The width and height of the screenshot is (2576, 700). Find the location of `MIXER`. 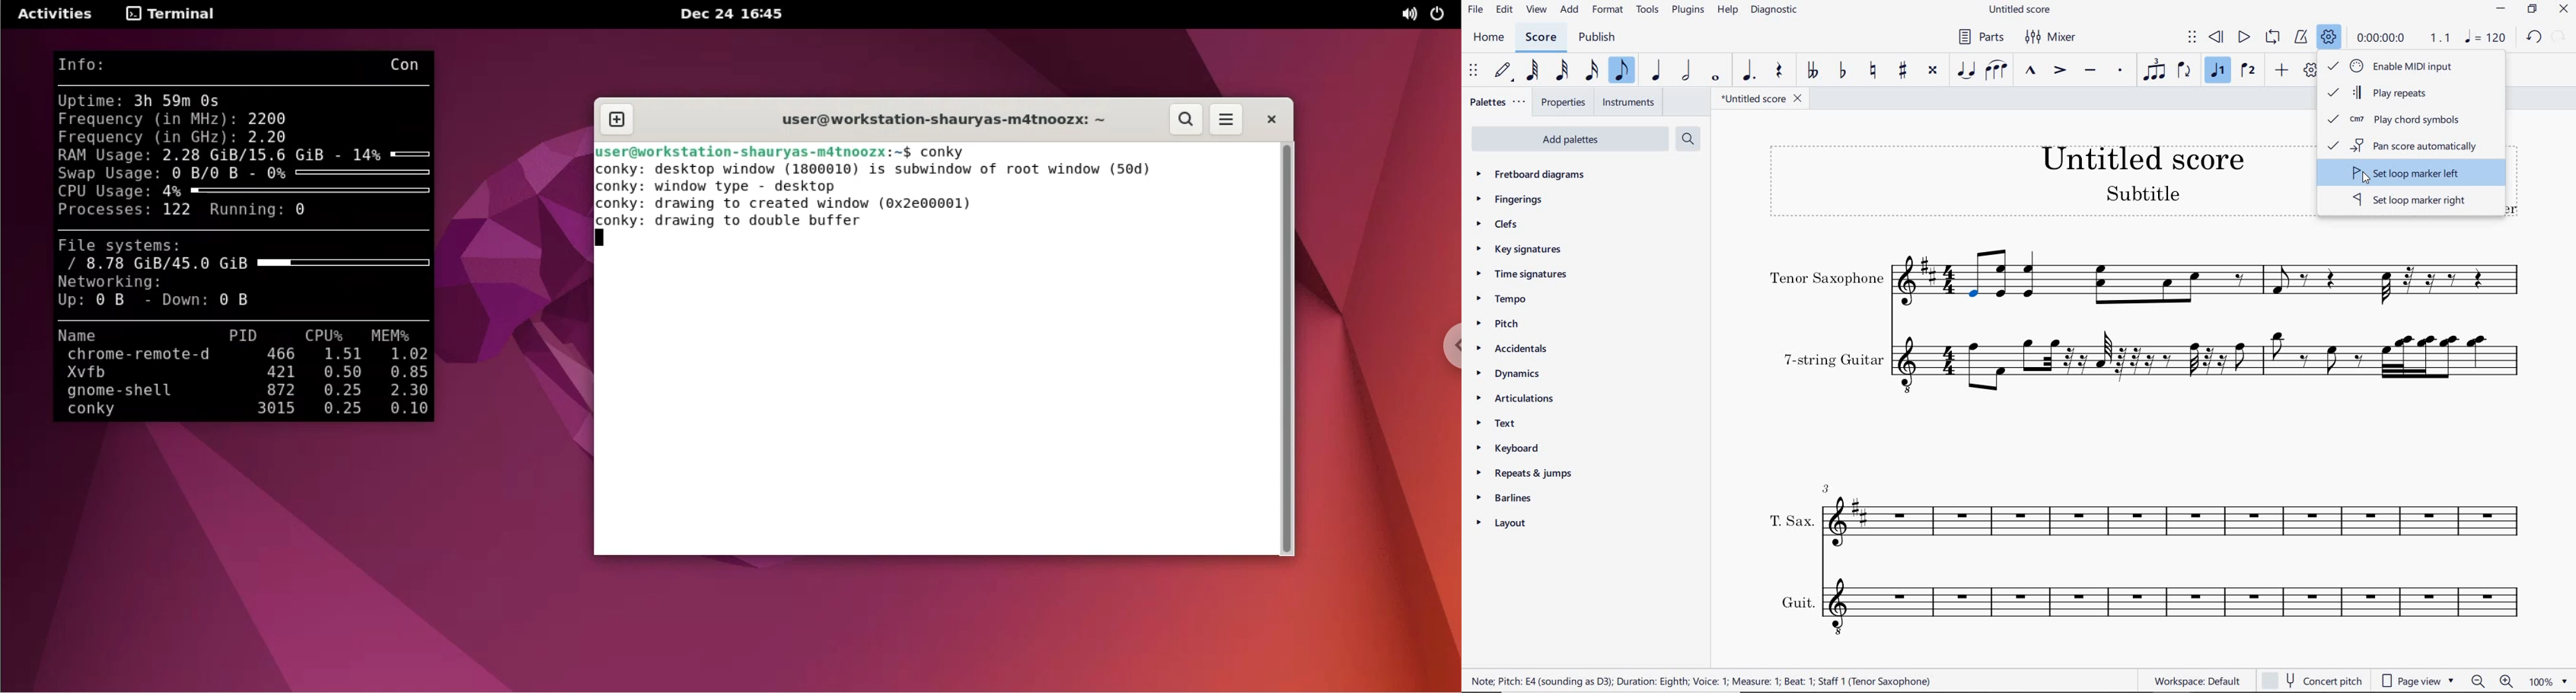

MIXER is located at coordinates (2057, 38).